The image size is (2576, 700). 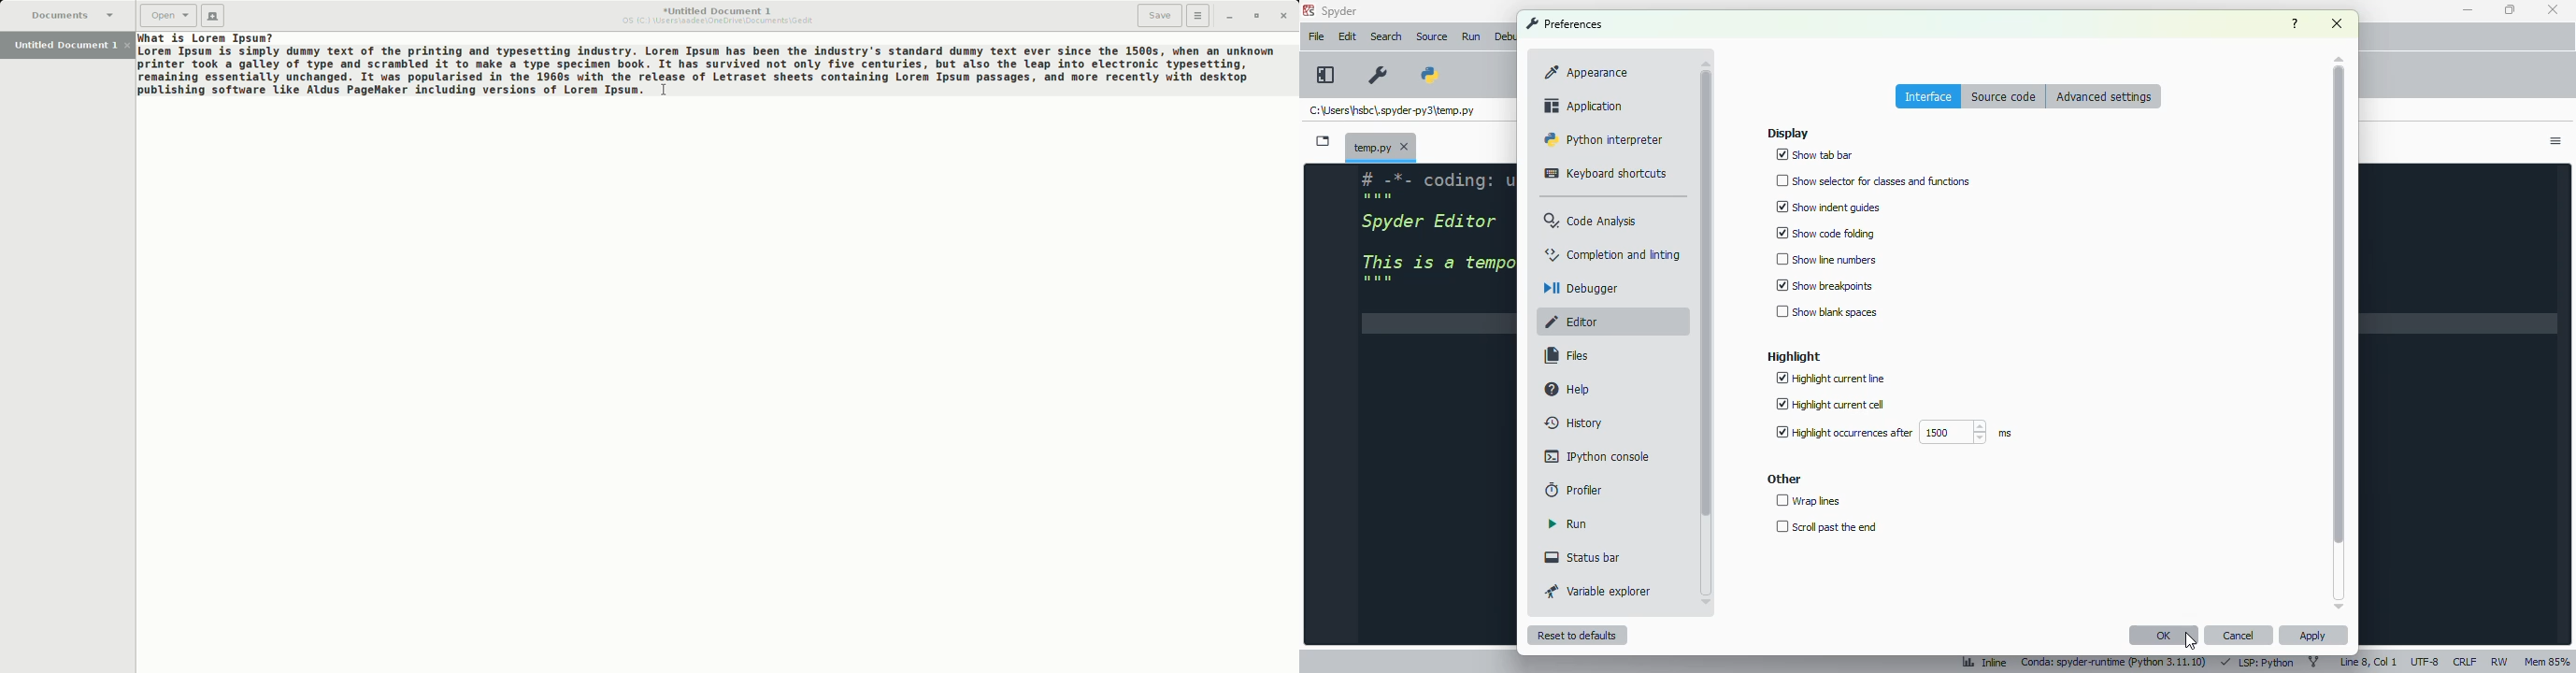 What do you see at coordinates (2256, 663) in the screenshot?
I see `LSP: Python` at bounding box center [2256, 663].